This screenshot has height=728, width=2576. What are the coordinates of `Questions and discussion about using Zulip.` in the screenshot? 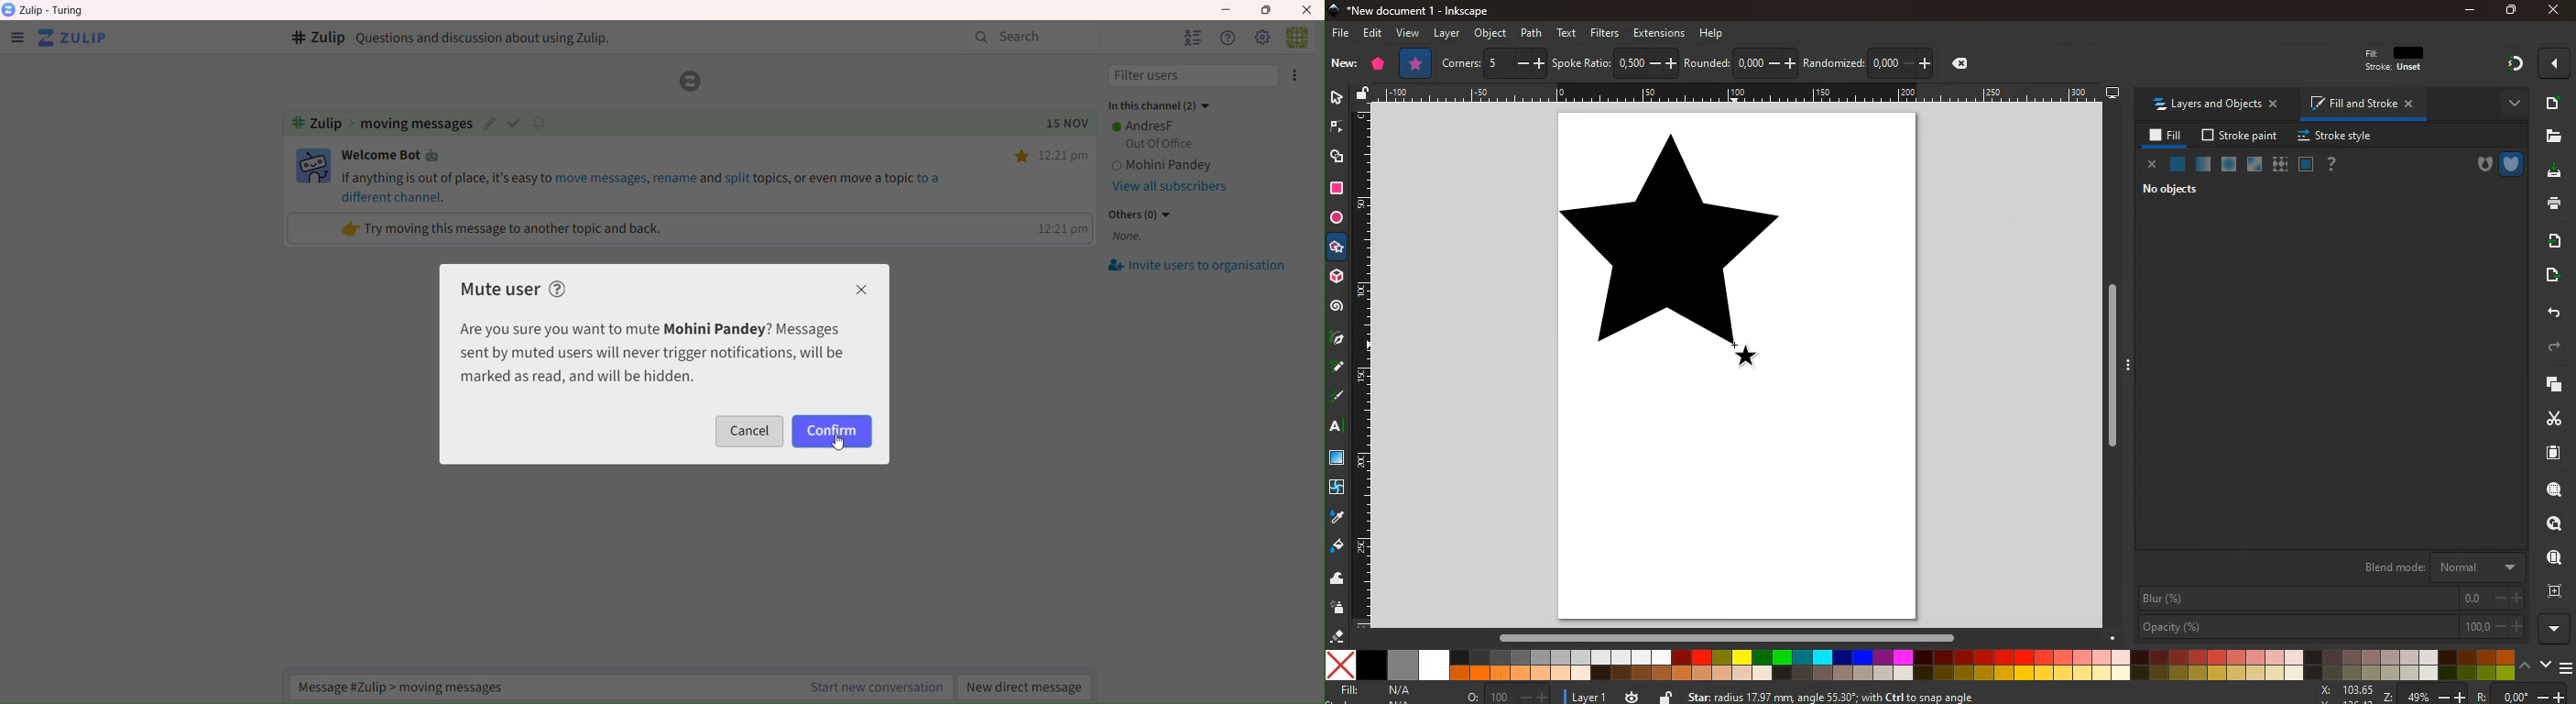 It's located at (490, 37).